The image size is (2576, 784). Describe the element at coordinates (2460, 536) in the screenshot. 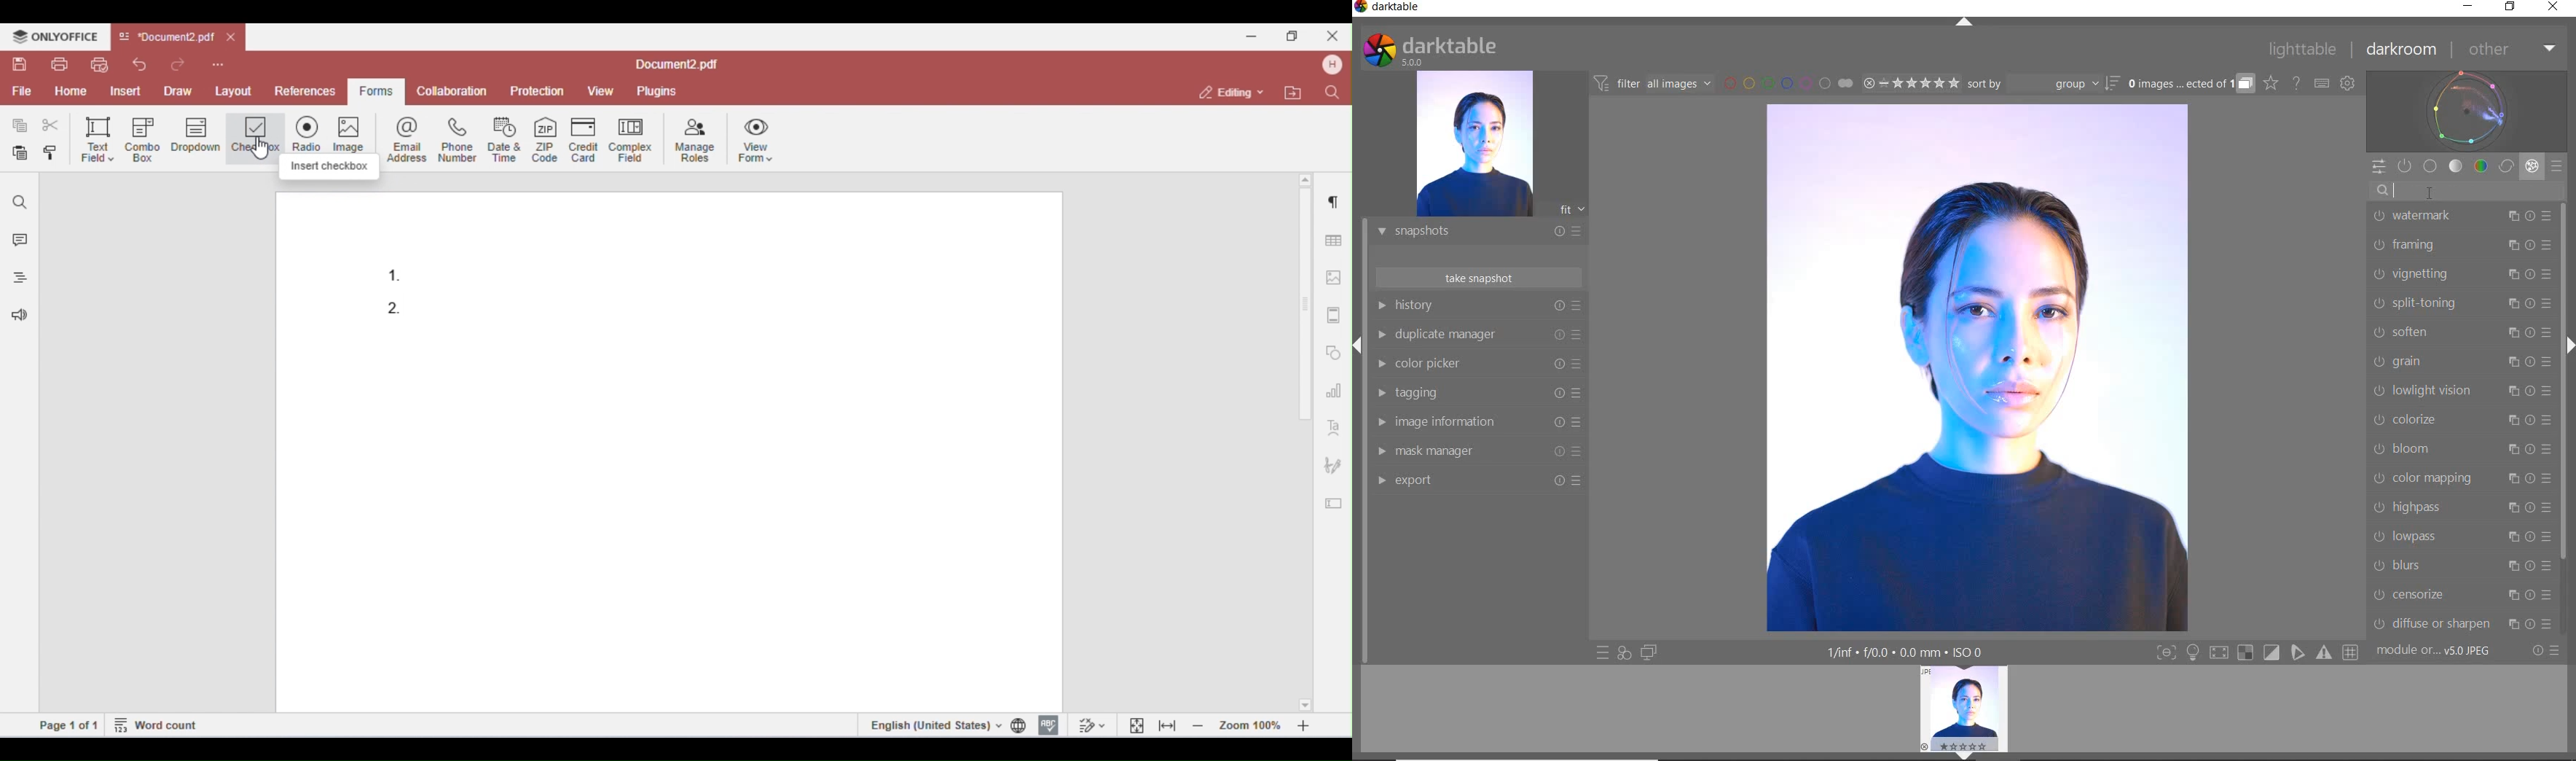

I see `LOWPASS` at that location.